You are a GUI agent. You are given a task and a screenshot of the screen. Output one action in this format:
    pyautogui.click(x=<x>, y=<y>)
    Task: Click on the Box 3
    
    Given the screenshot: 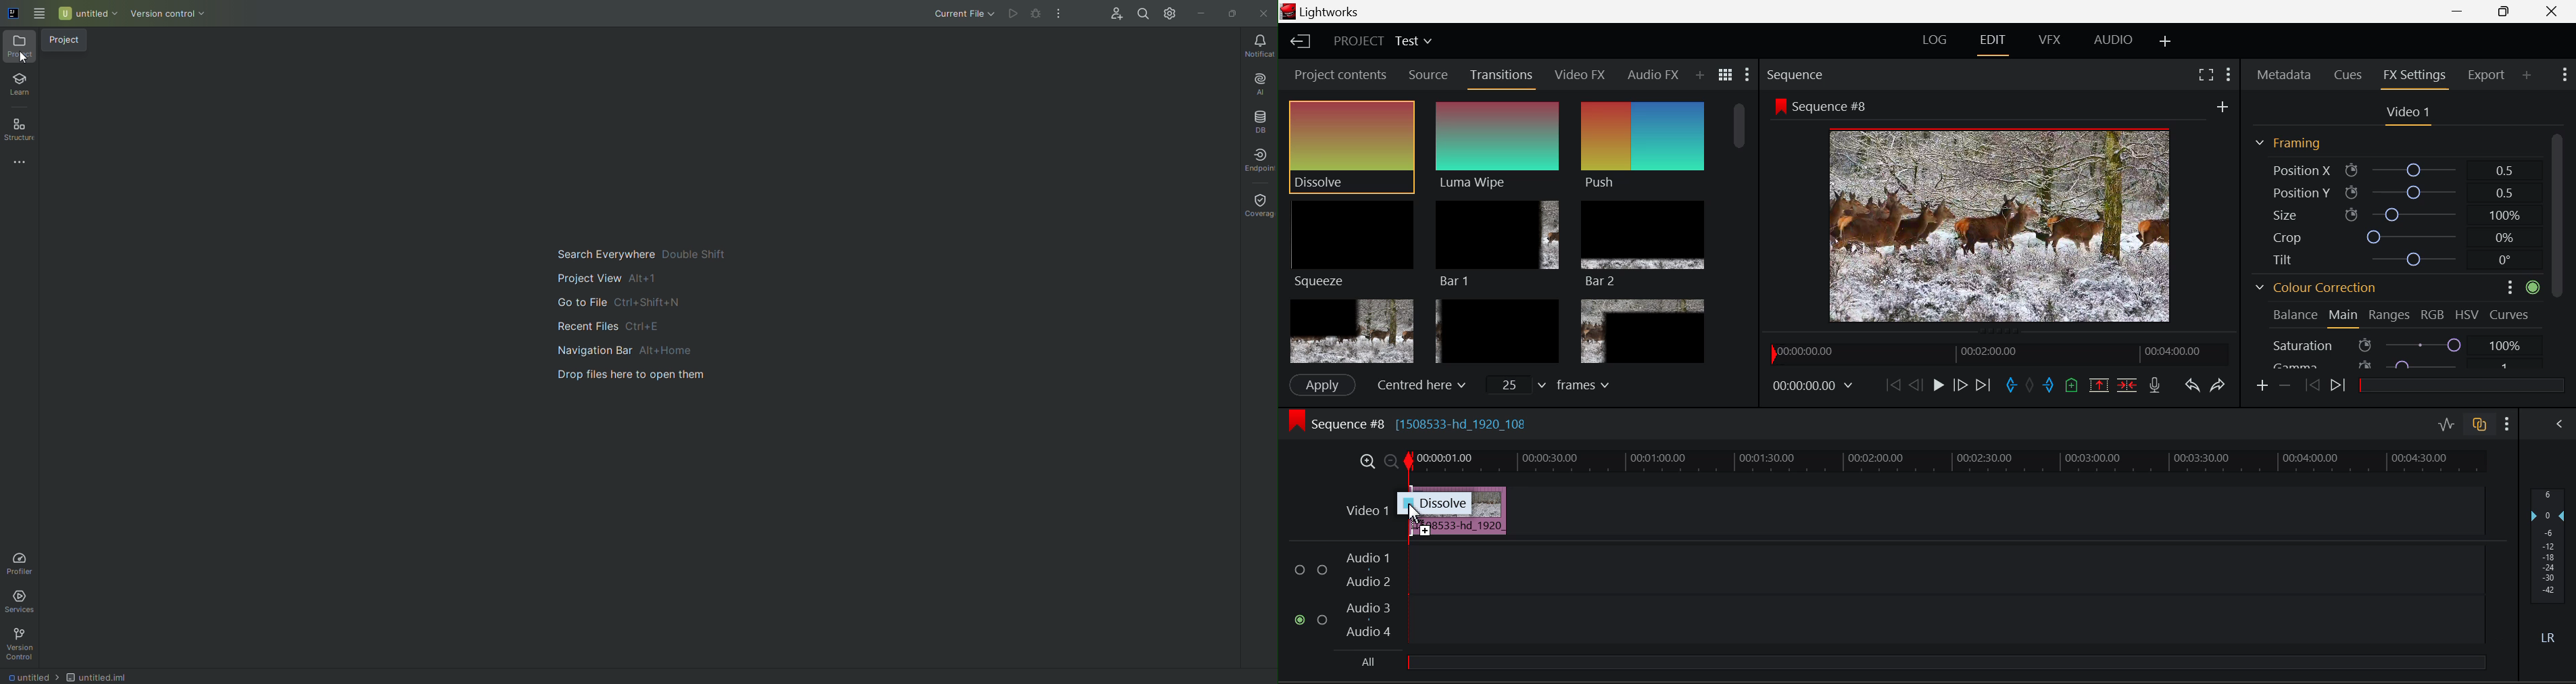 What is the action you would take?
    pyautogui.click(x=1642, y=331)
    